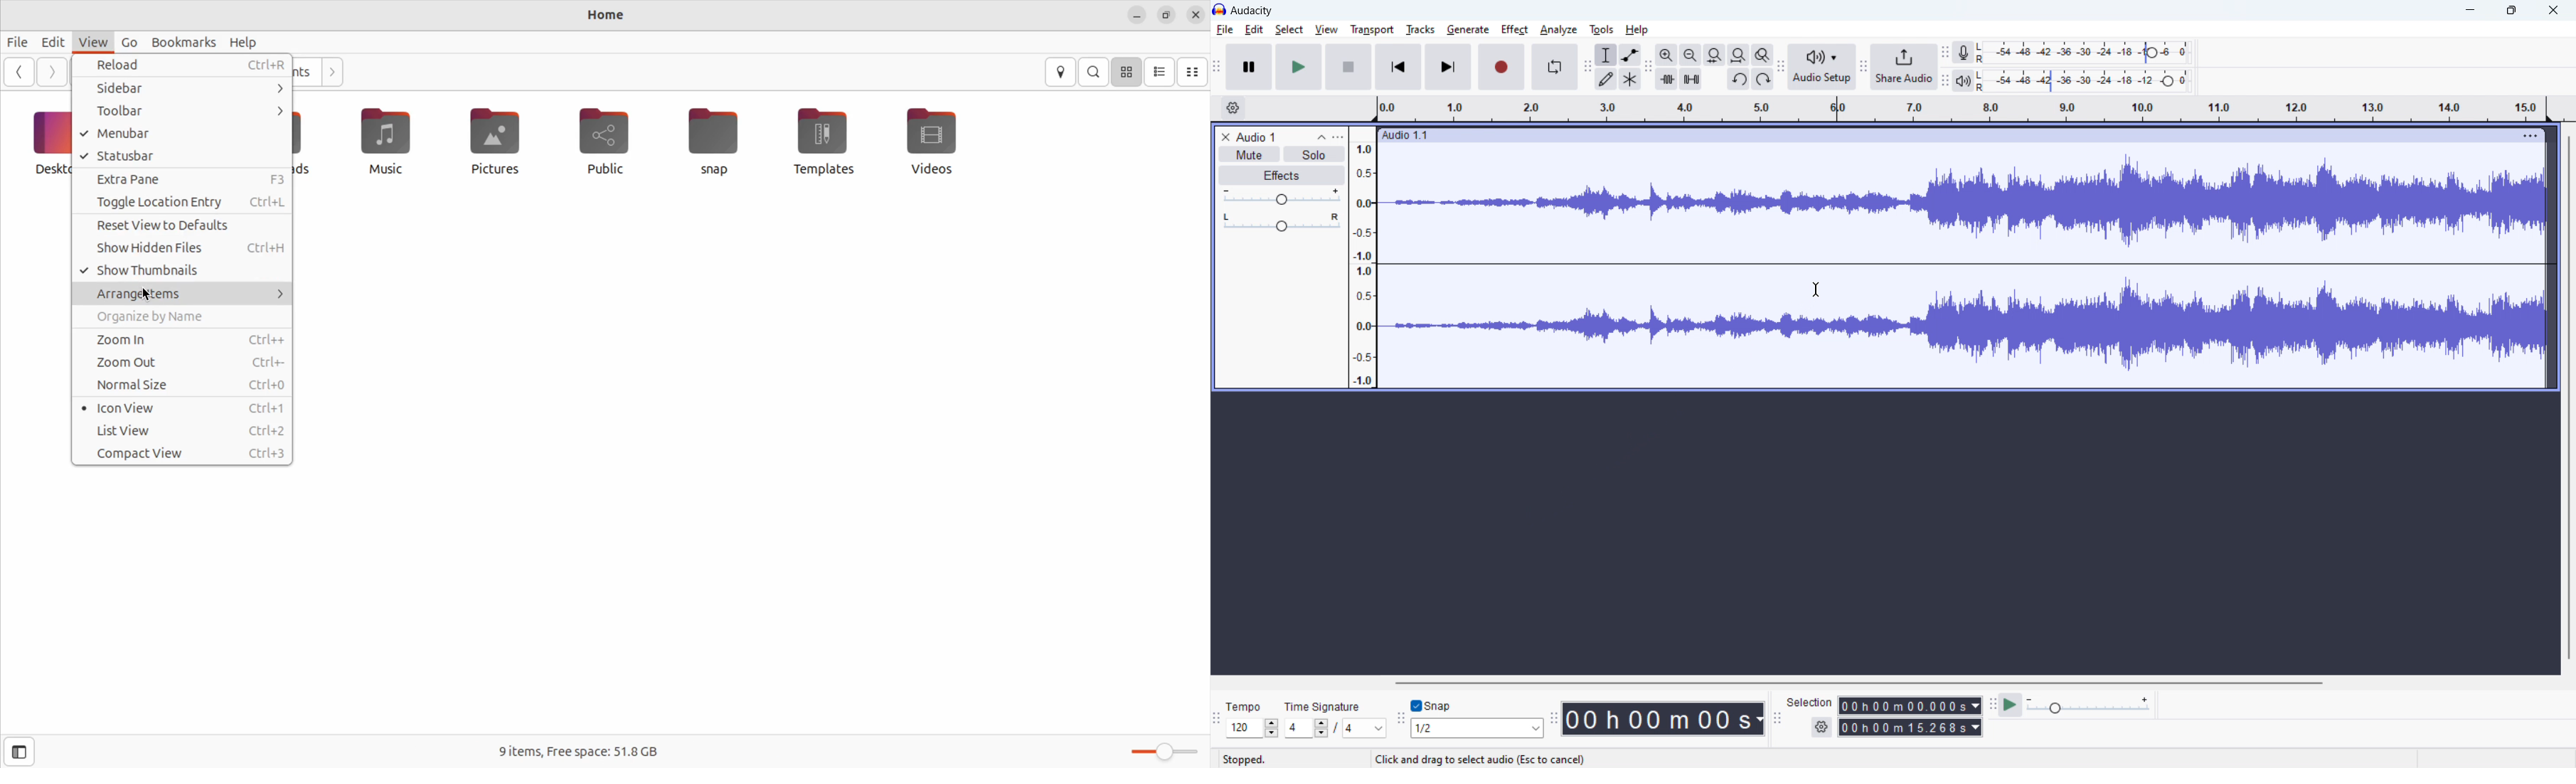  I want to click on recording meter toolbar, so click(1945, 53).